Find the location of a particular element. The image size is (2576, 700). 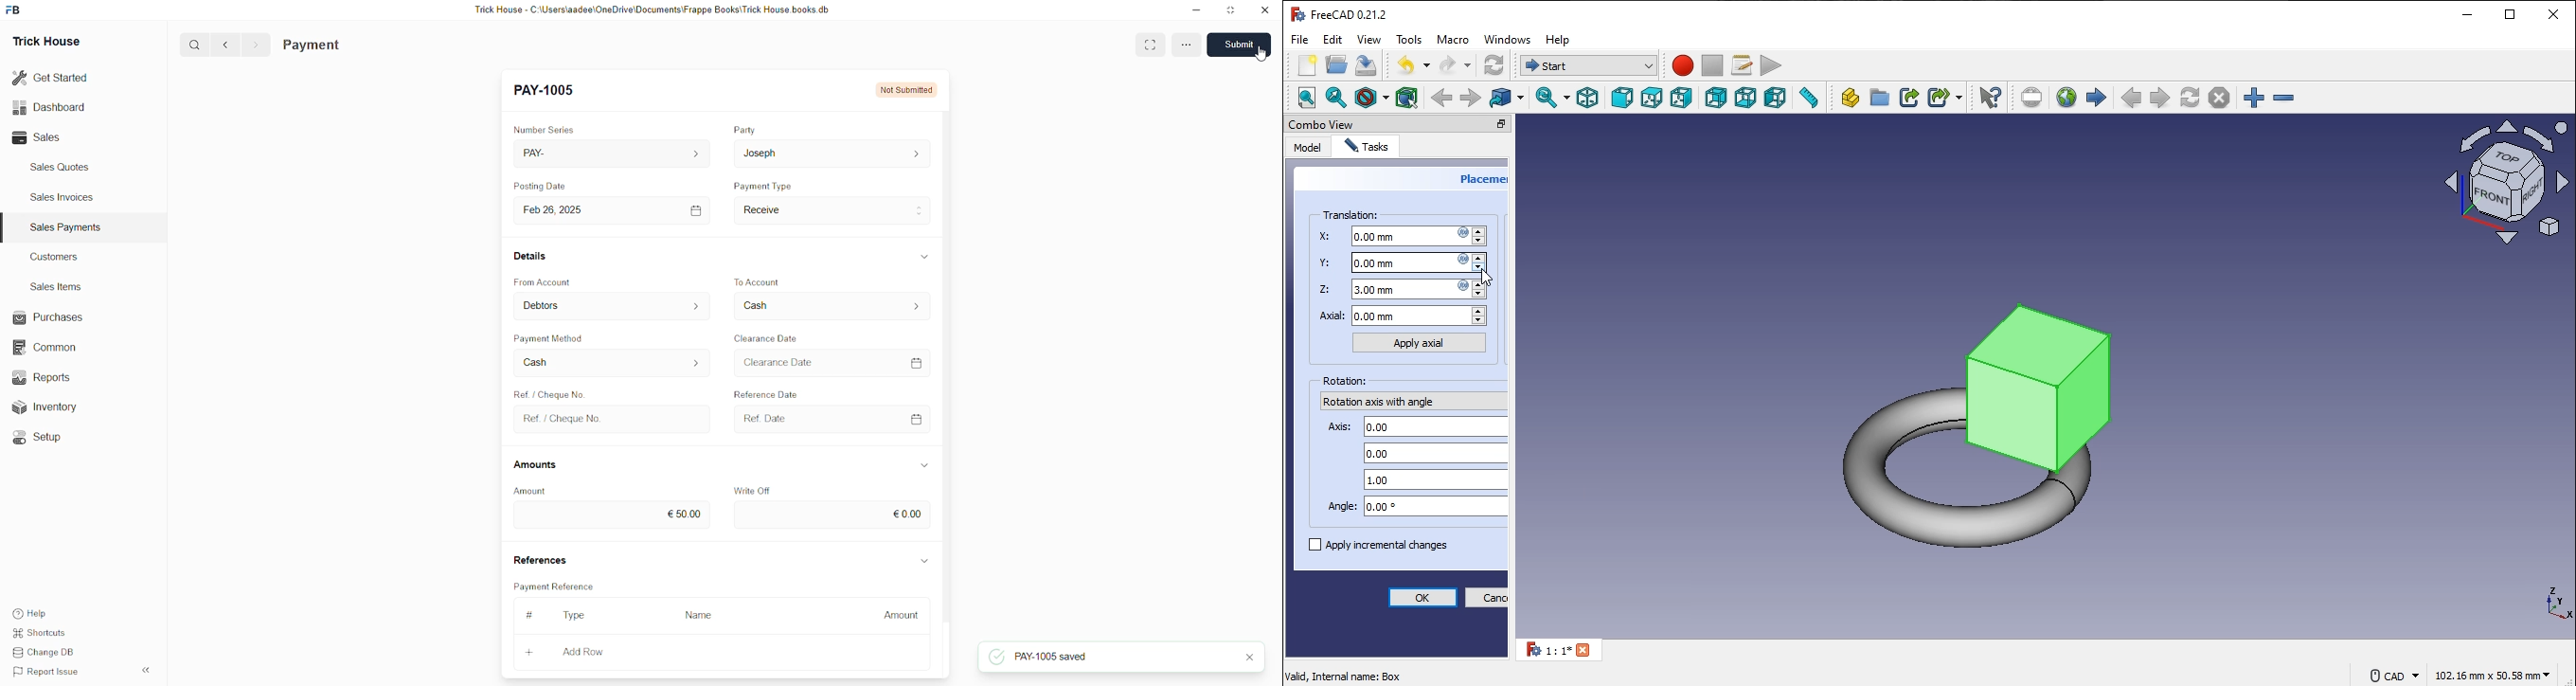

€0.00 is located at coordinates (833, 515).